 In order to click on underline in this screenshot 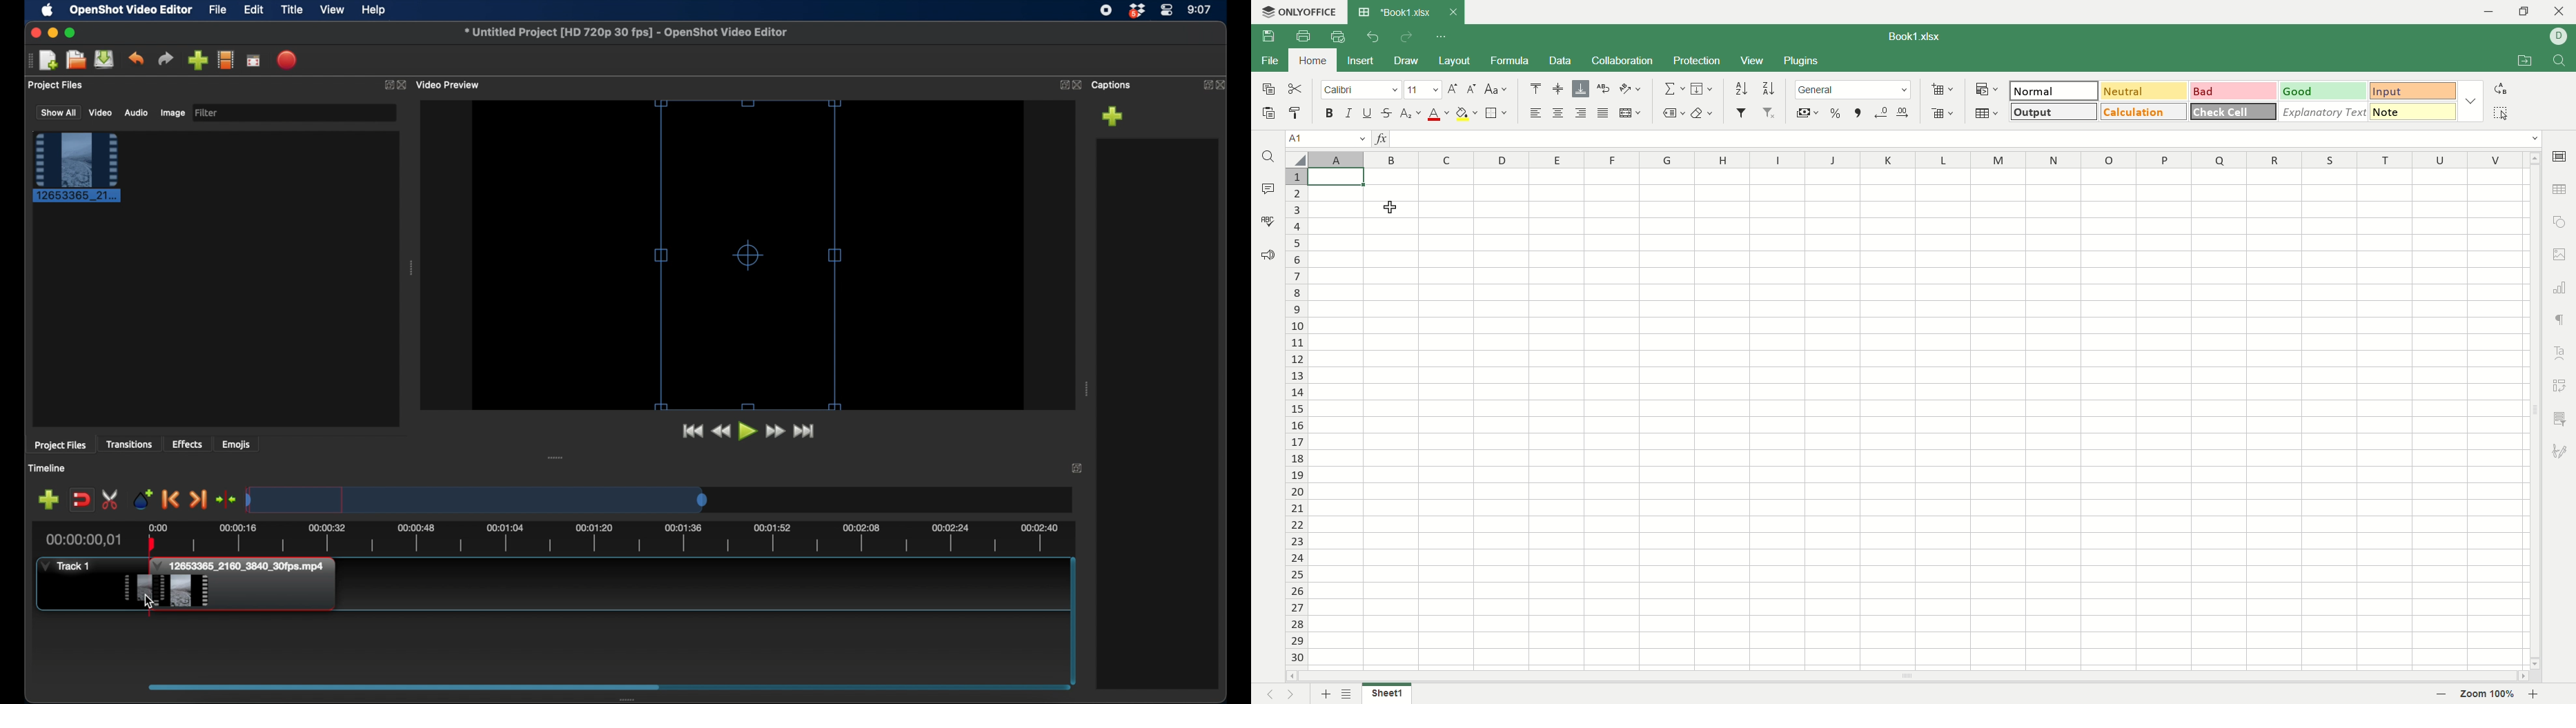, I will do `click(1366, 112)`.